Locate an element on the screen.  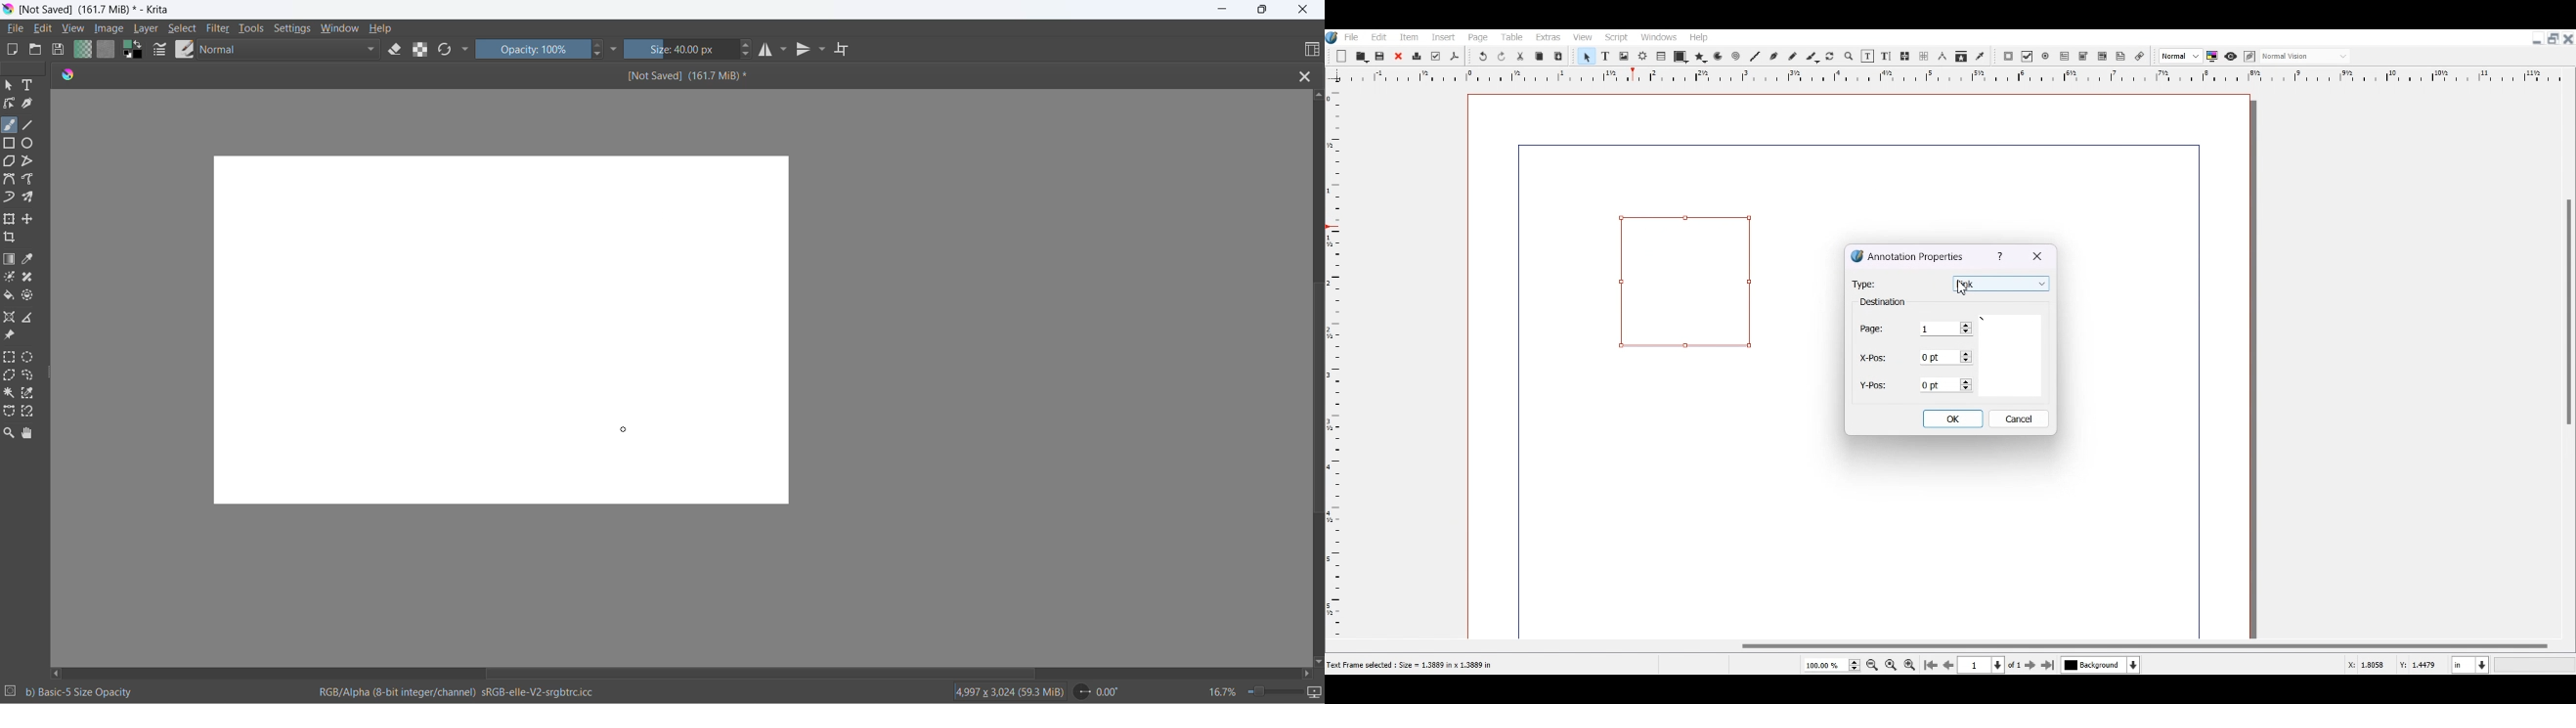
Select Item is located at coordinates (1586, 56).